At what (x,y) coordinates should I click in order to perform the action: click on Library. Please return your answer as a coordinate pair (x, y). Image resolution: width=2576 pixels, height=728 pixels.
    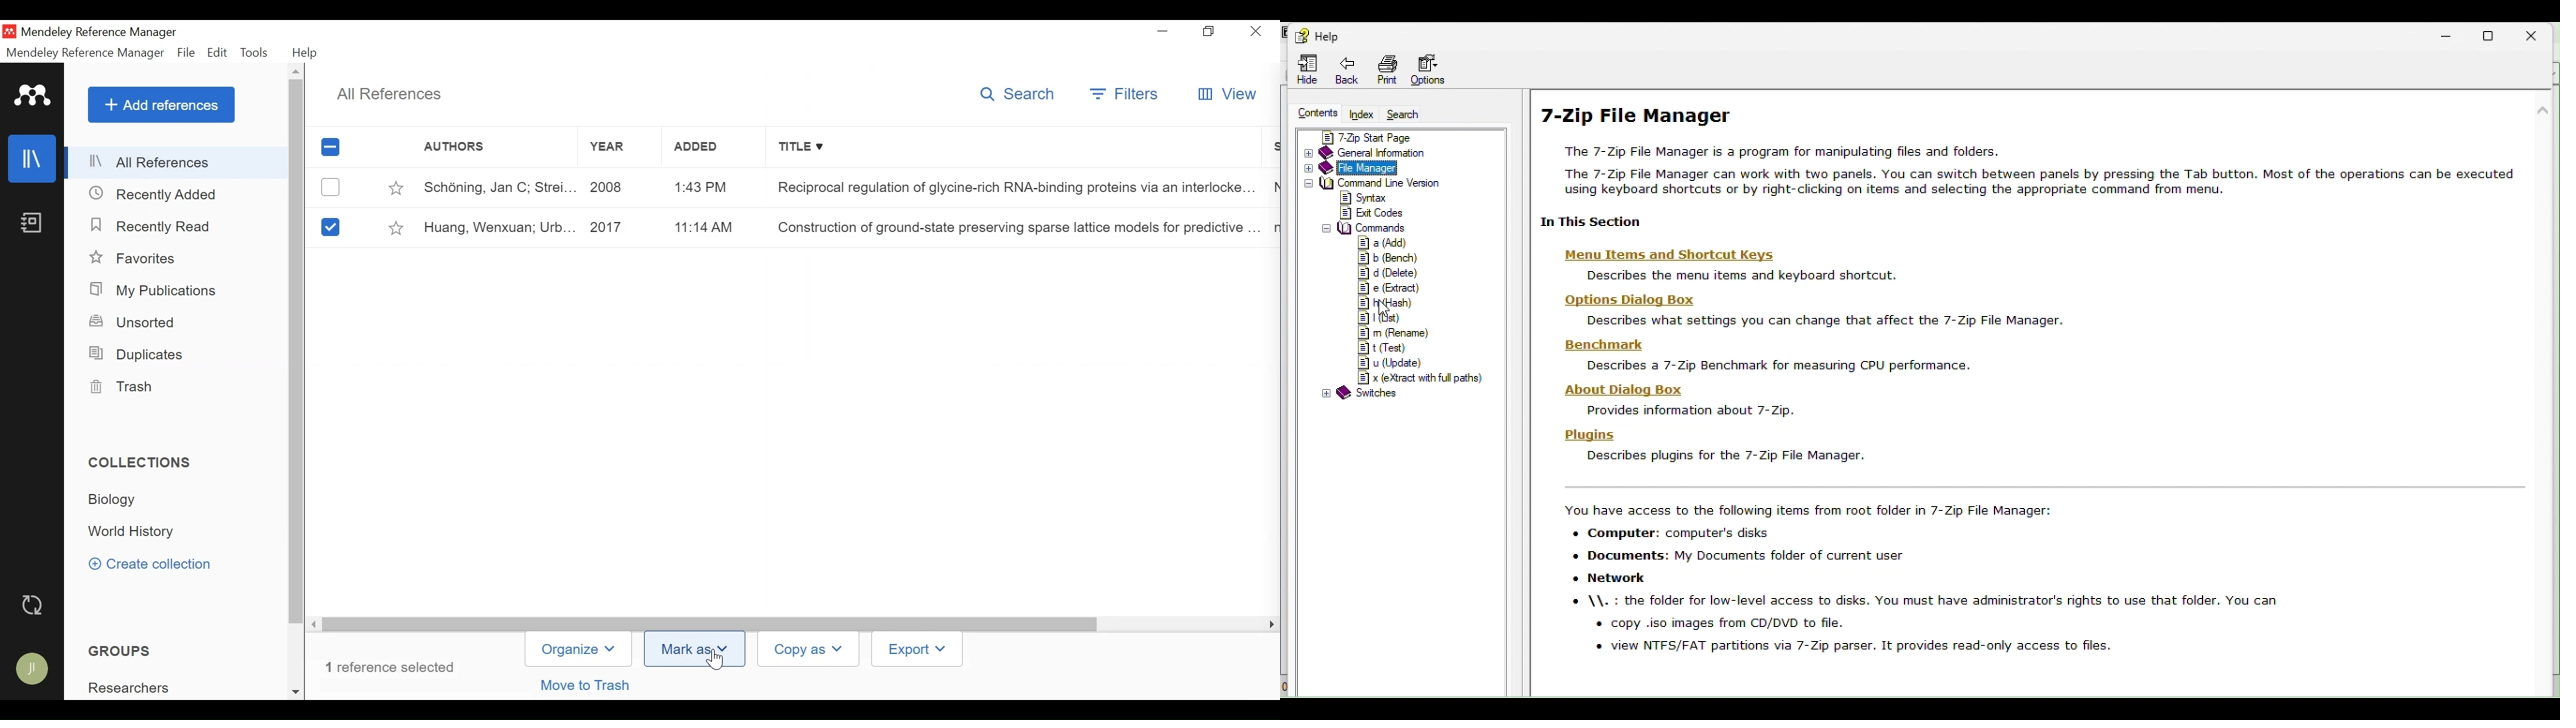
    Looking at the image, I should click on (31, 159).